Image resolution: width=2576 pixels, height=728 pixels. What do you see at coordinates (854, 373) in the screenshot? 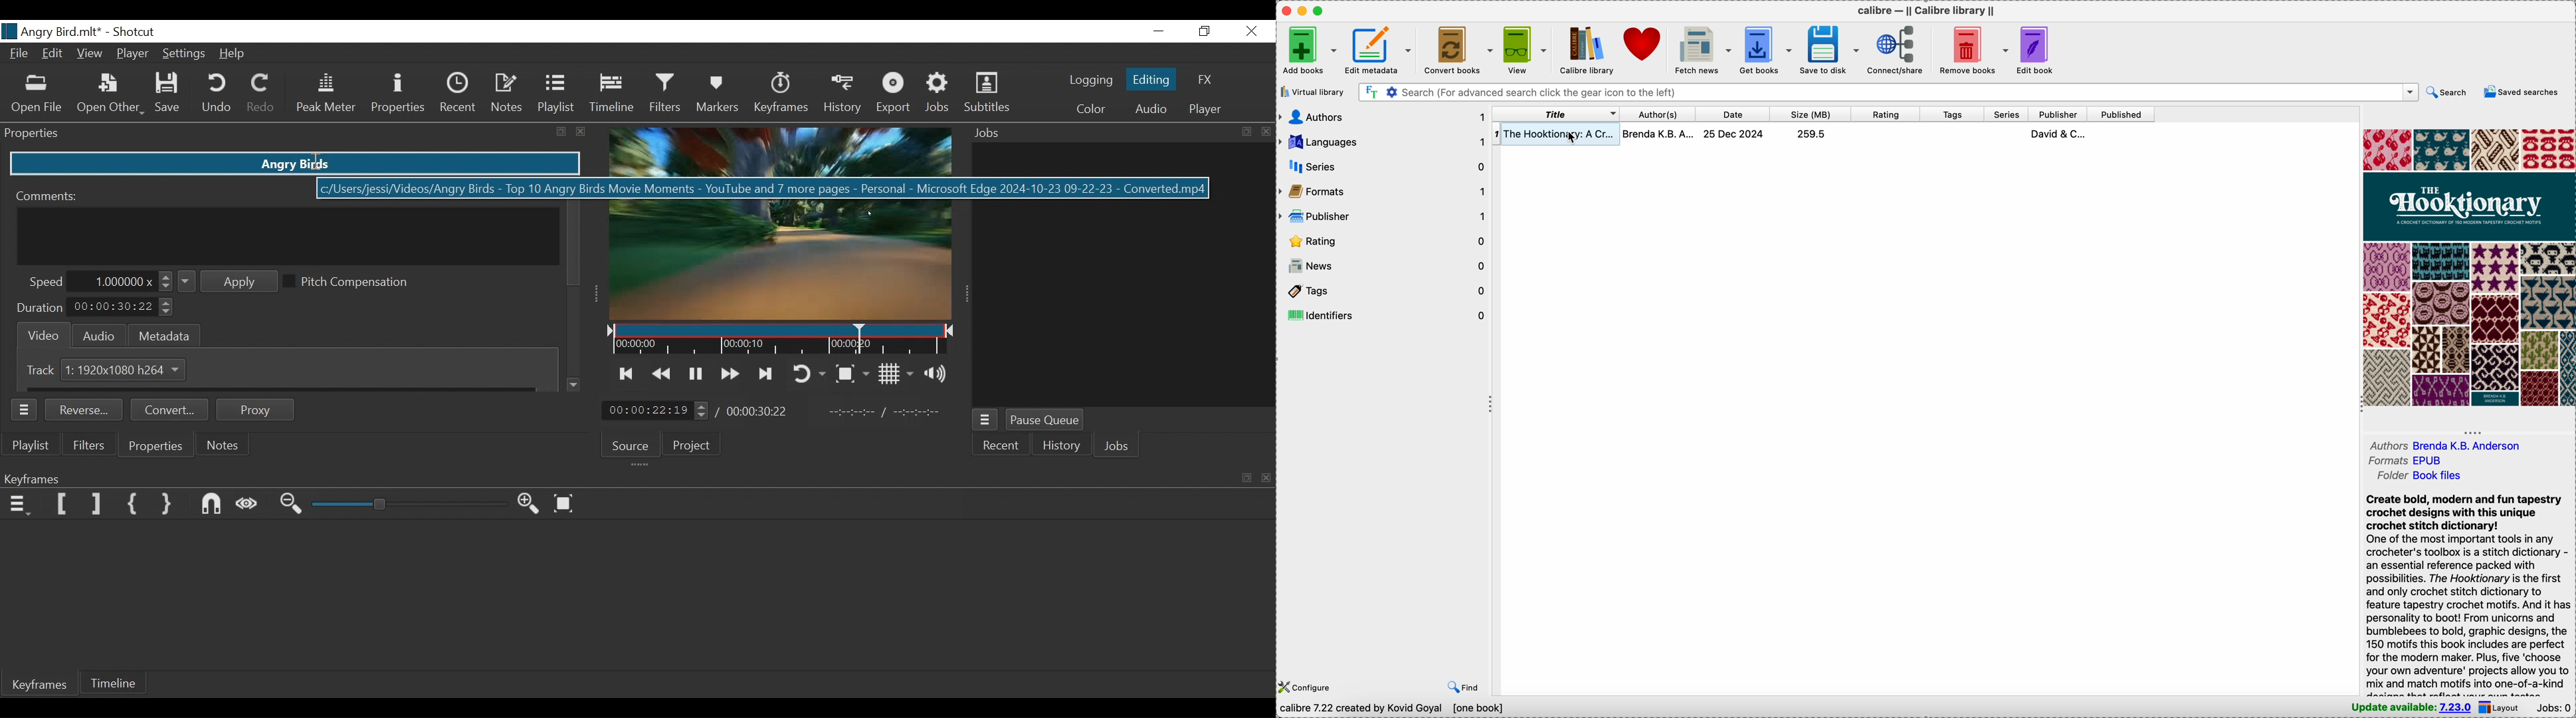
I see `Toggle Zoom` at bounding box center [854, 373].